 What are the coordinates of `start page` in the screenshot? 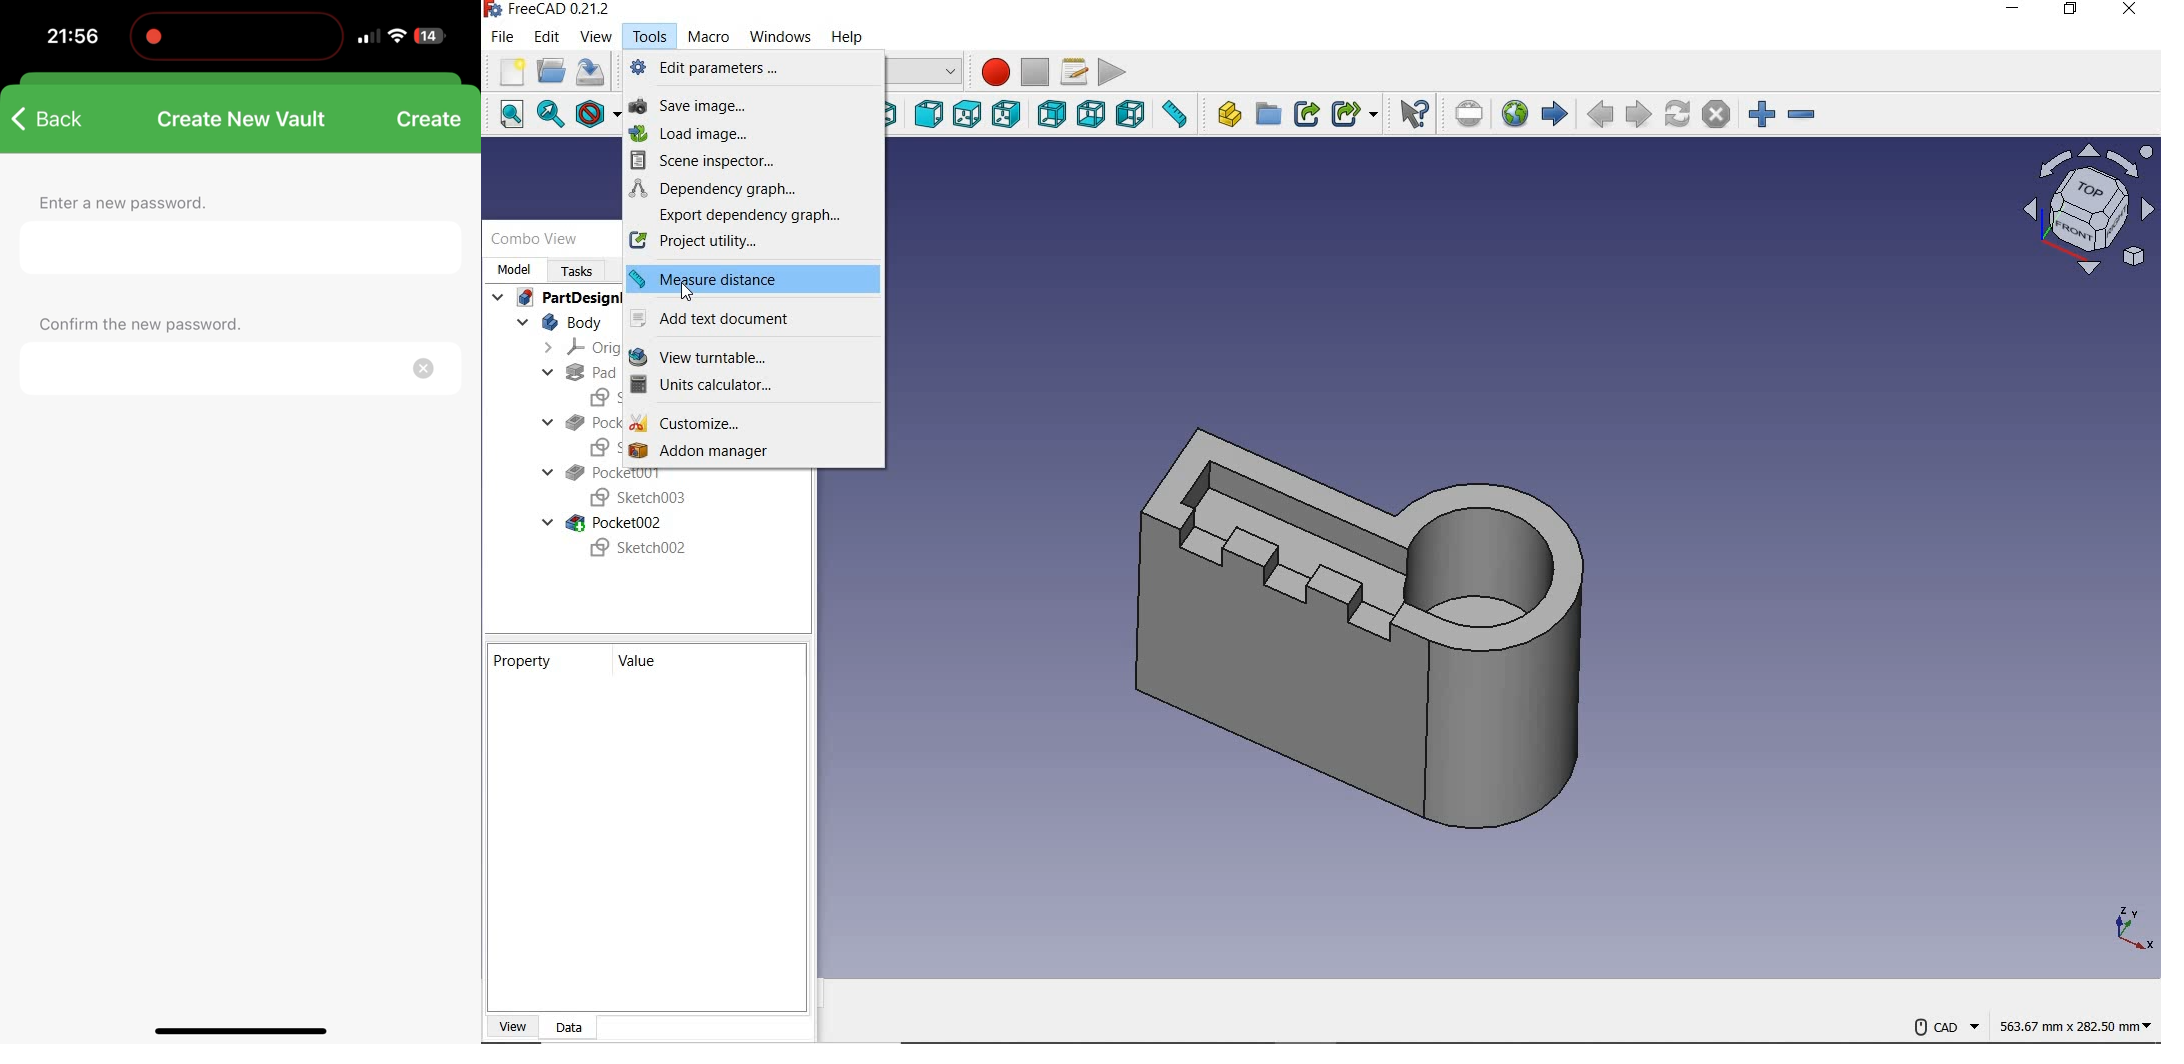 It's located at (1554, 113).